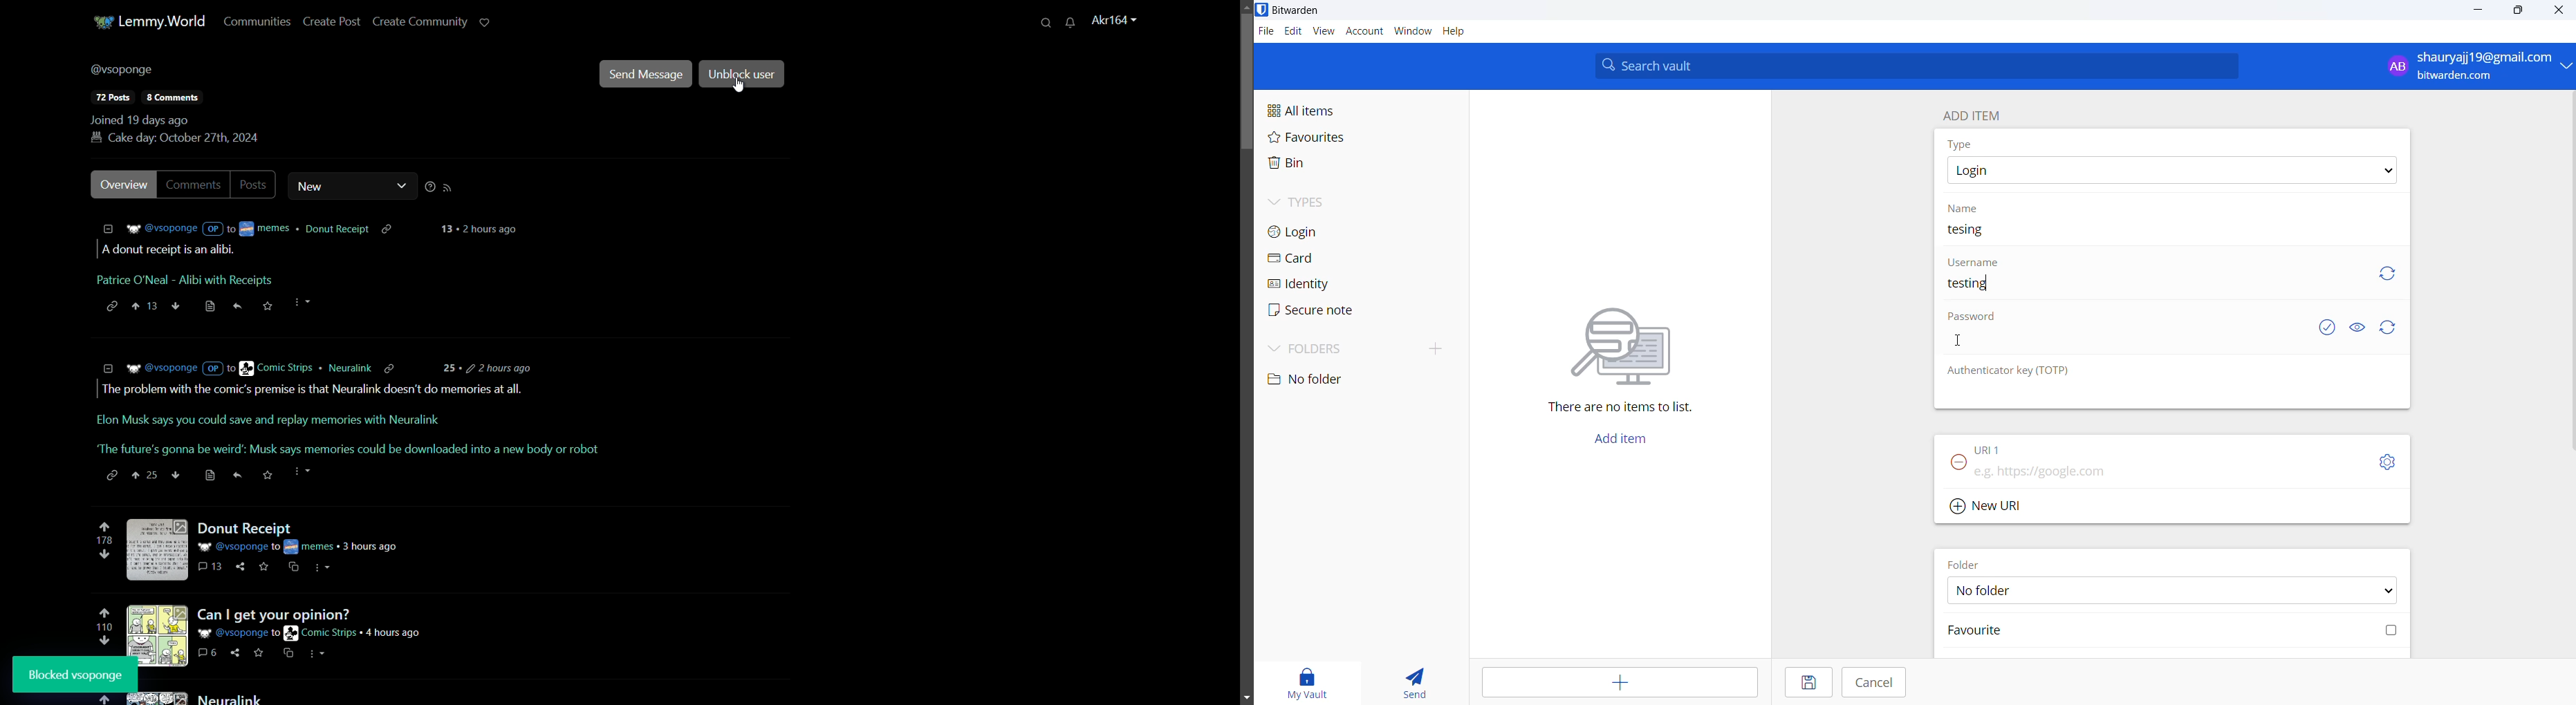 The width and height of the screenshot is (2576, 728). What do you see at coordinates (2357, 327) in the screenshot?
I see `show and hide` at bounding box center [2357, 327].